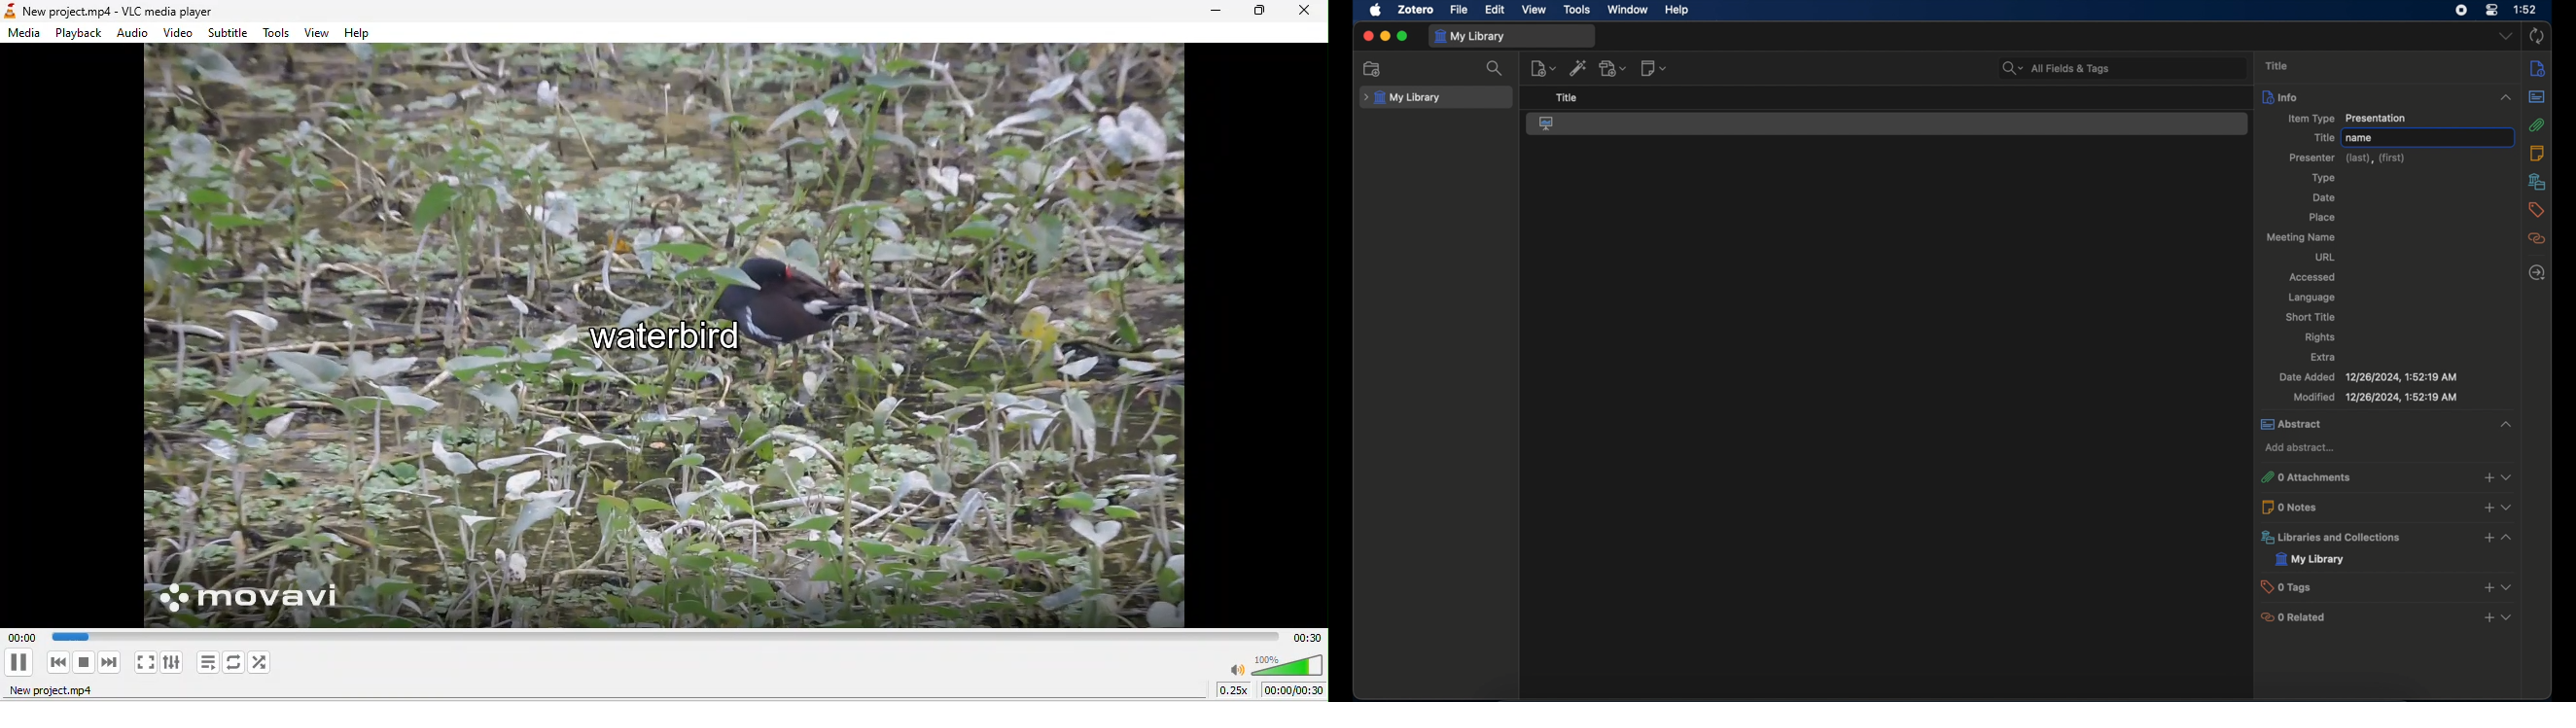 The width and height of the screenshot is (2576, 728). Describe the element at coordinates (2303, 237) in the screenshot. I see `meeting name` at that location.